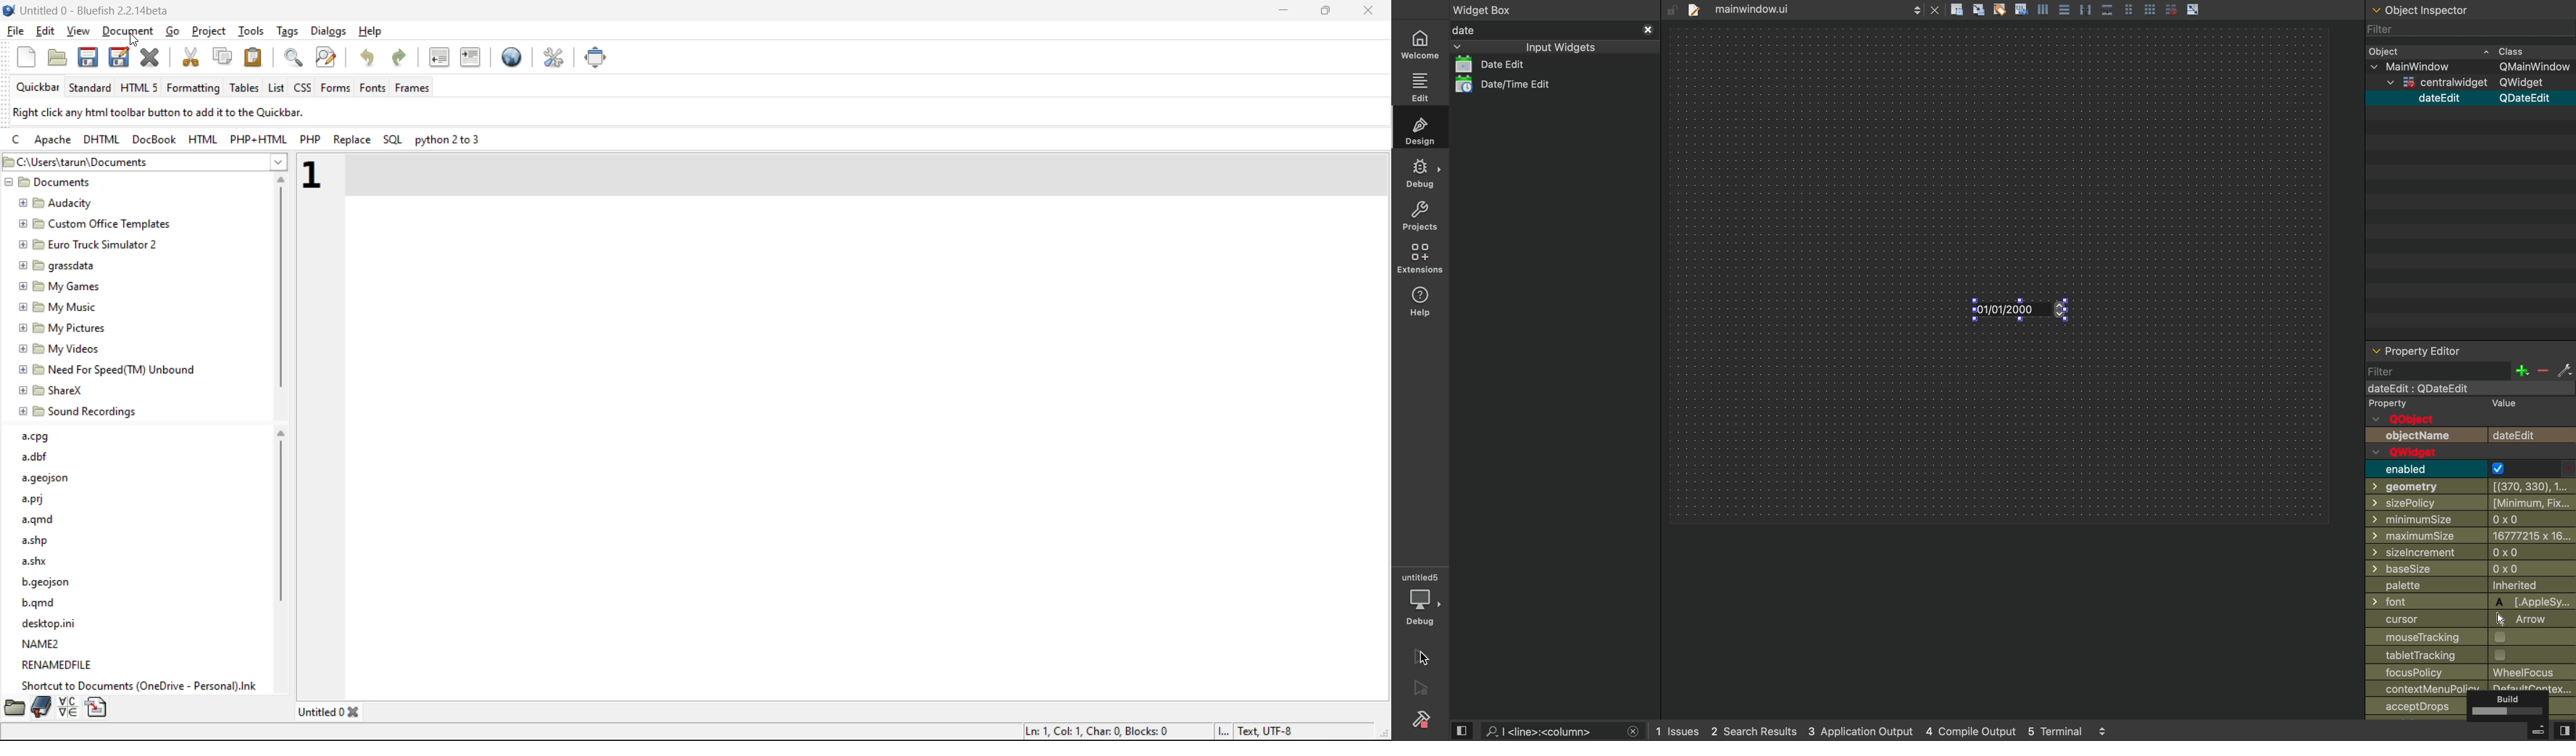 The width and height of the screenshot is (2576, 756). I want to click on object name, so click(2470, 437).